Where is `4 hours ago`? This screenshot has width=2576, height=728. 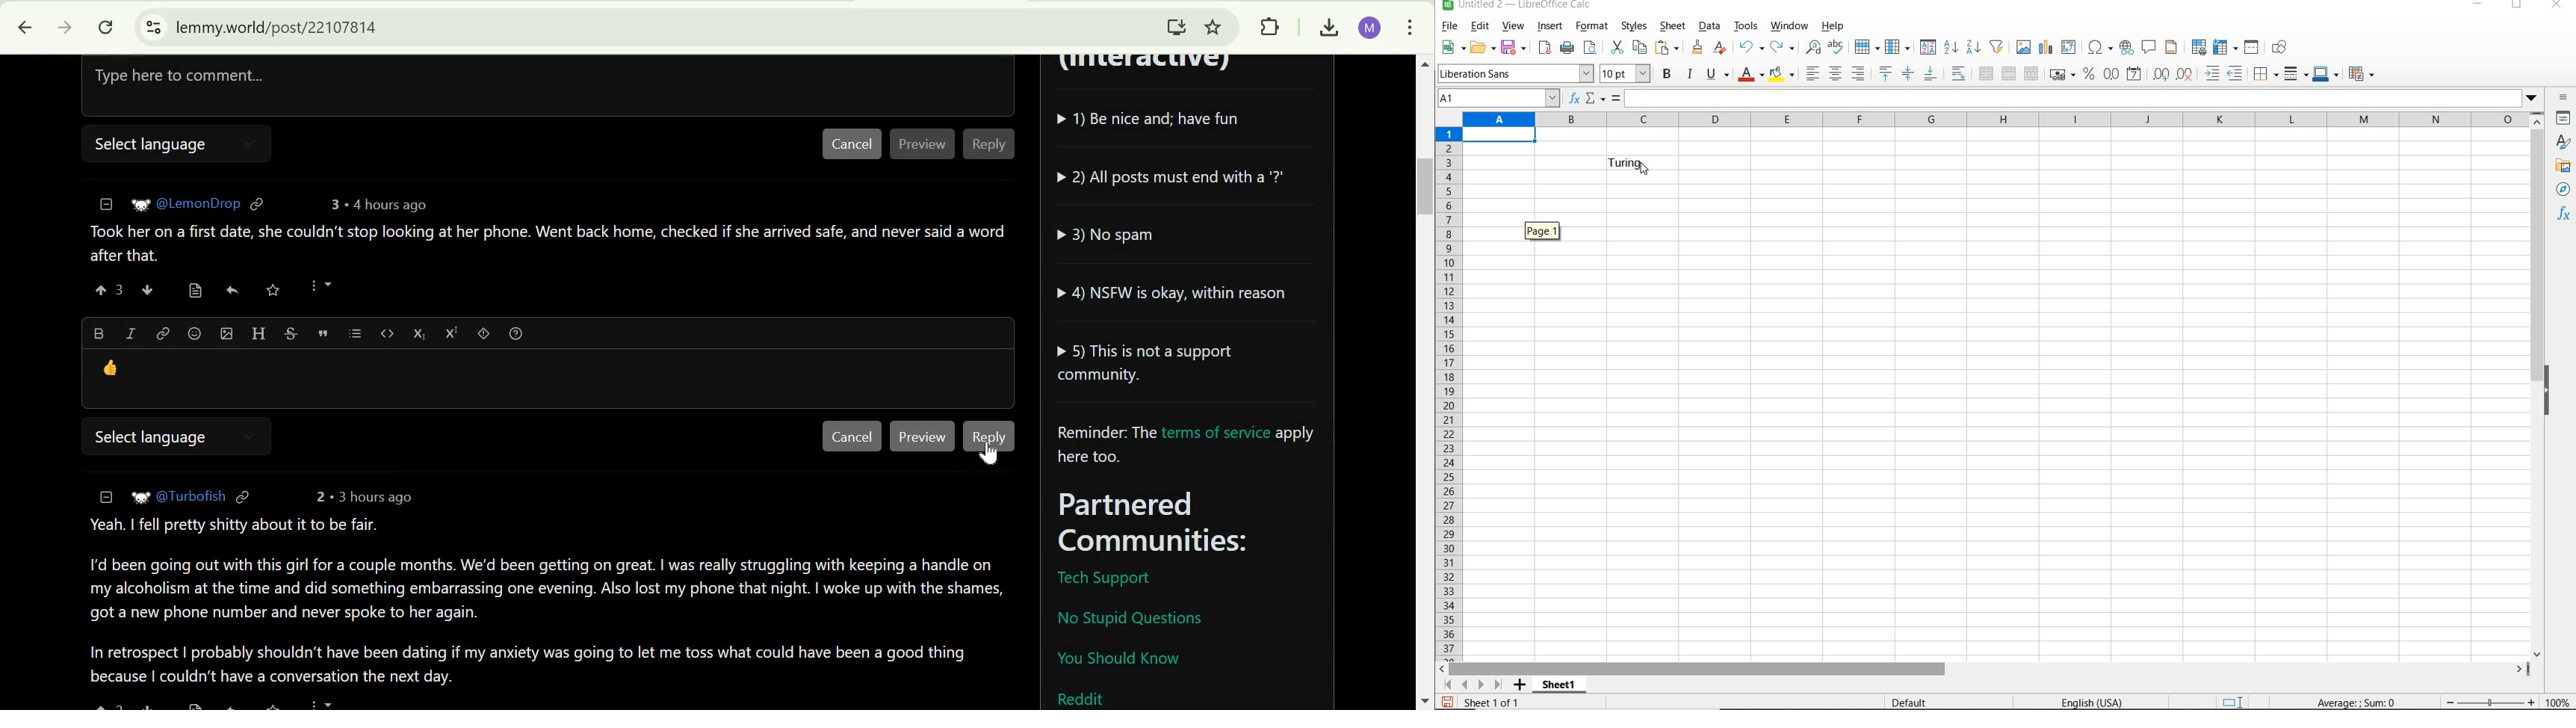 4 hours ago is located at coordinates (385, 205).